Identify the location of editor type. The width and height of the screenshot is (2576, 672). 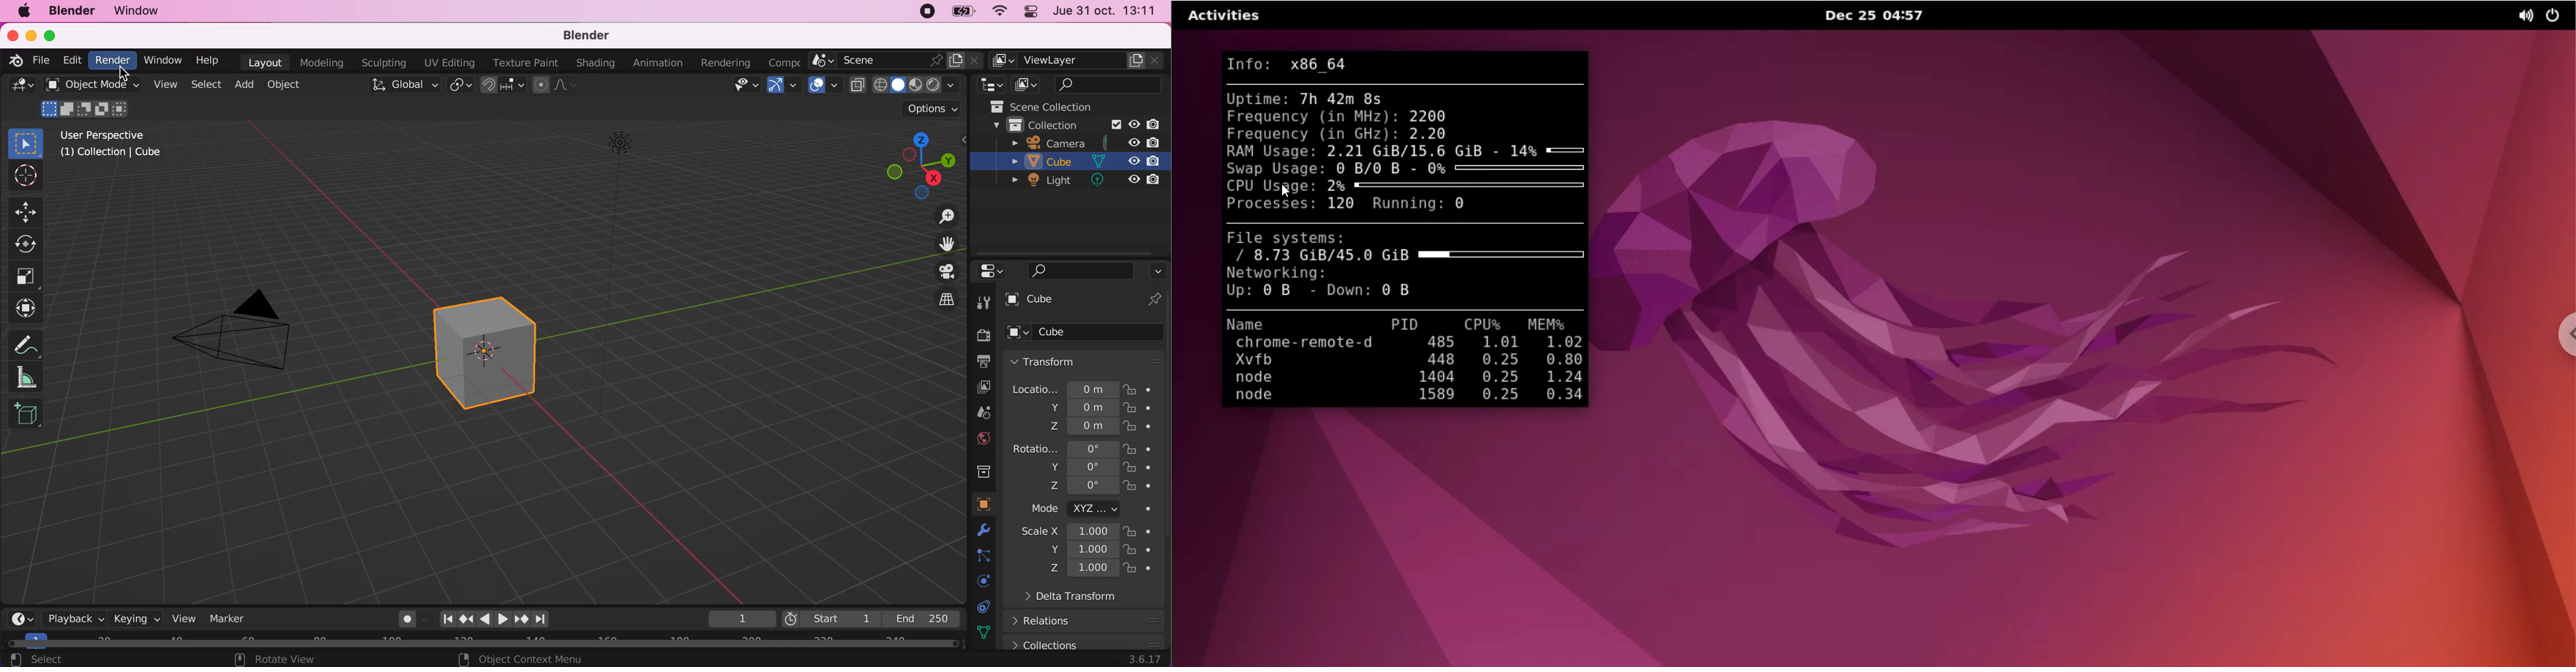
(989, 84).